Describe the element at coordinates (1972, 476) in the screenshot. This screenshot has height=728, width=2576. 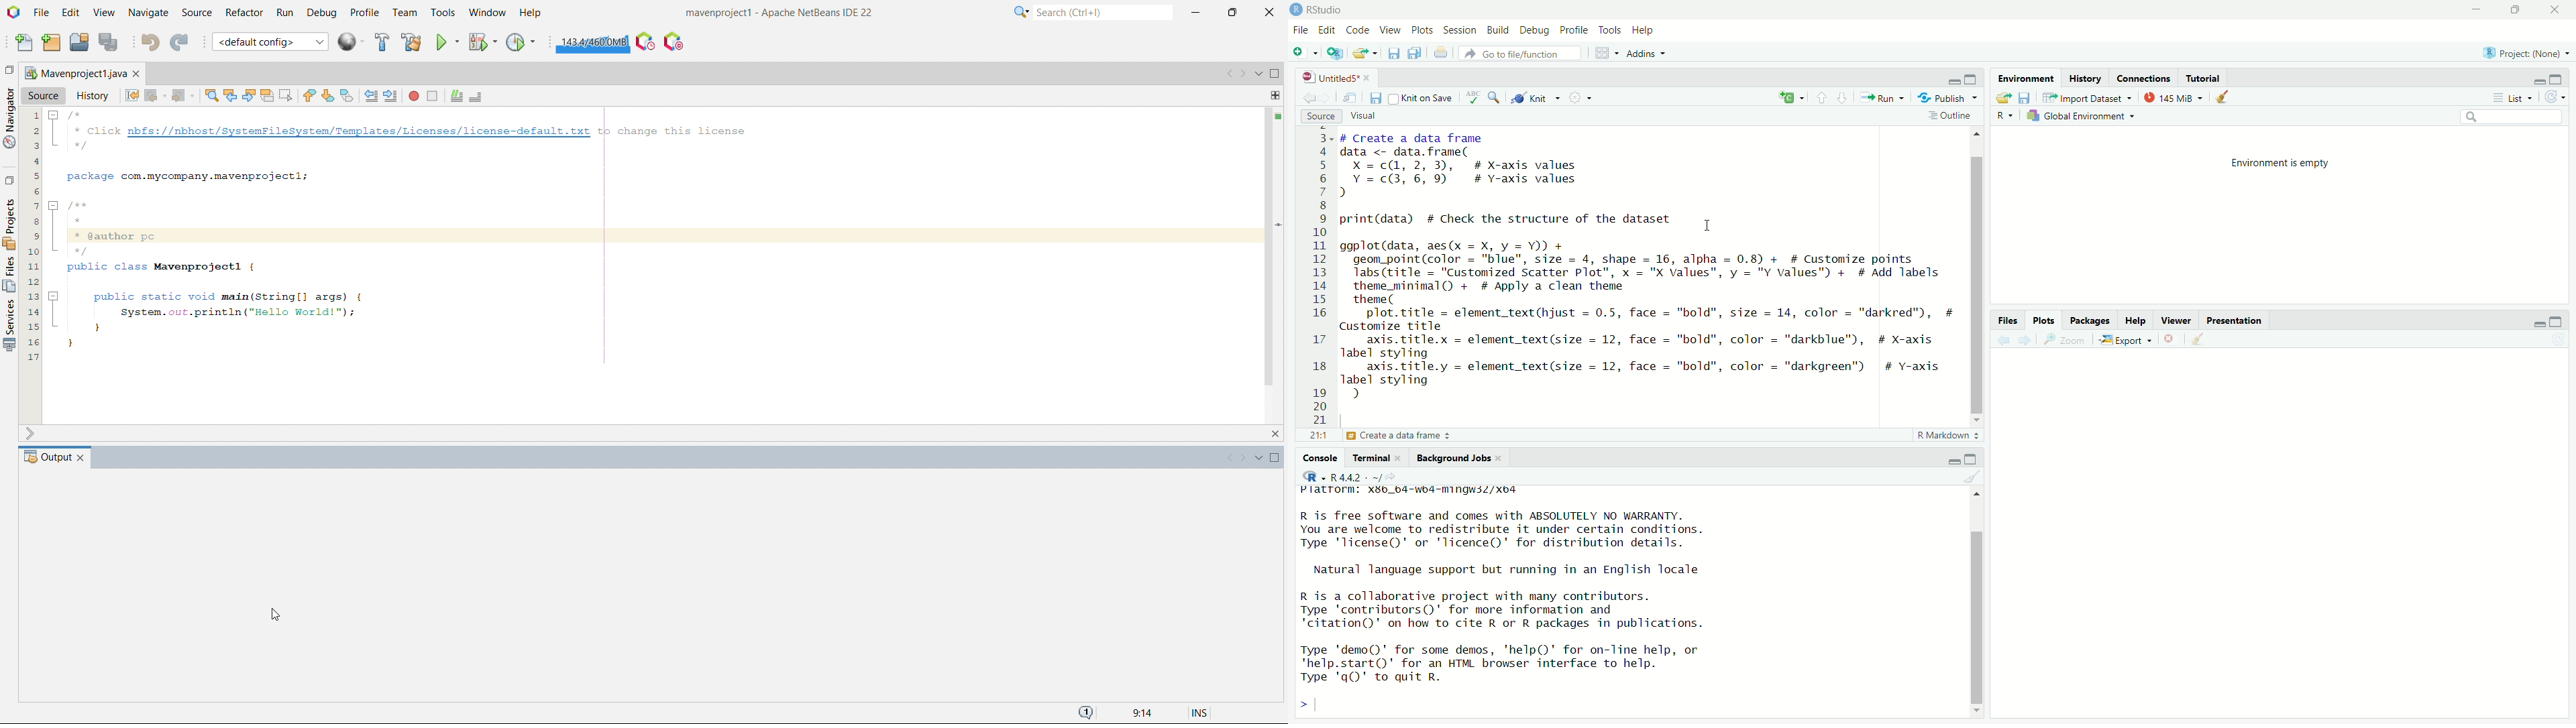
I see `Clear console` at that location.